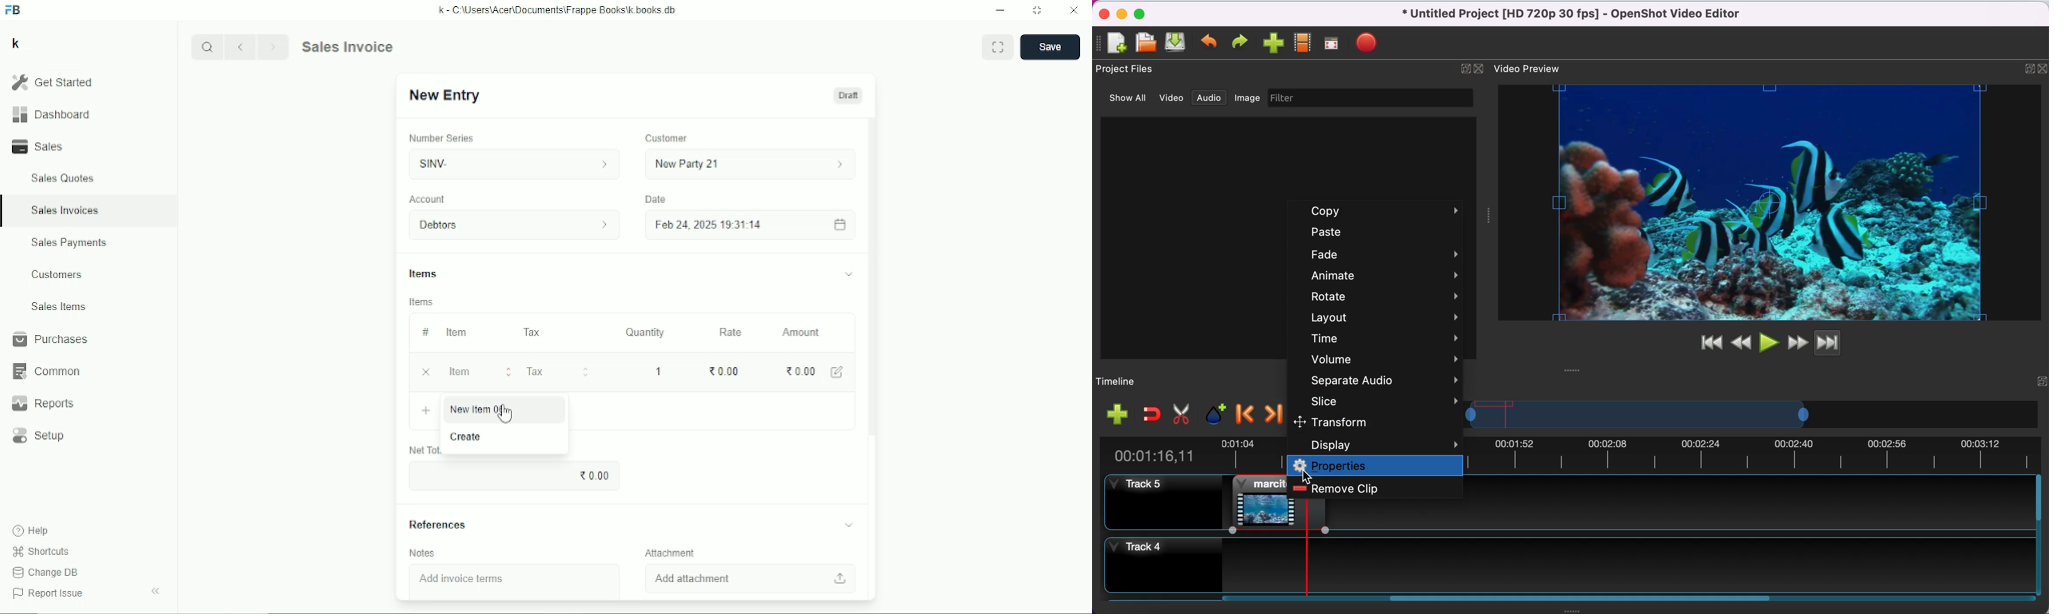 The width and height of the screenshot is (2072, 616). What do you see at coordinates (671, 552) in the screenshot?
I see `Attachment` at bounding box center [671, 552].